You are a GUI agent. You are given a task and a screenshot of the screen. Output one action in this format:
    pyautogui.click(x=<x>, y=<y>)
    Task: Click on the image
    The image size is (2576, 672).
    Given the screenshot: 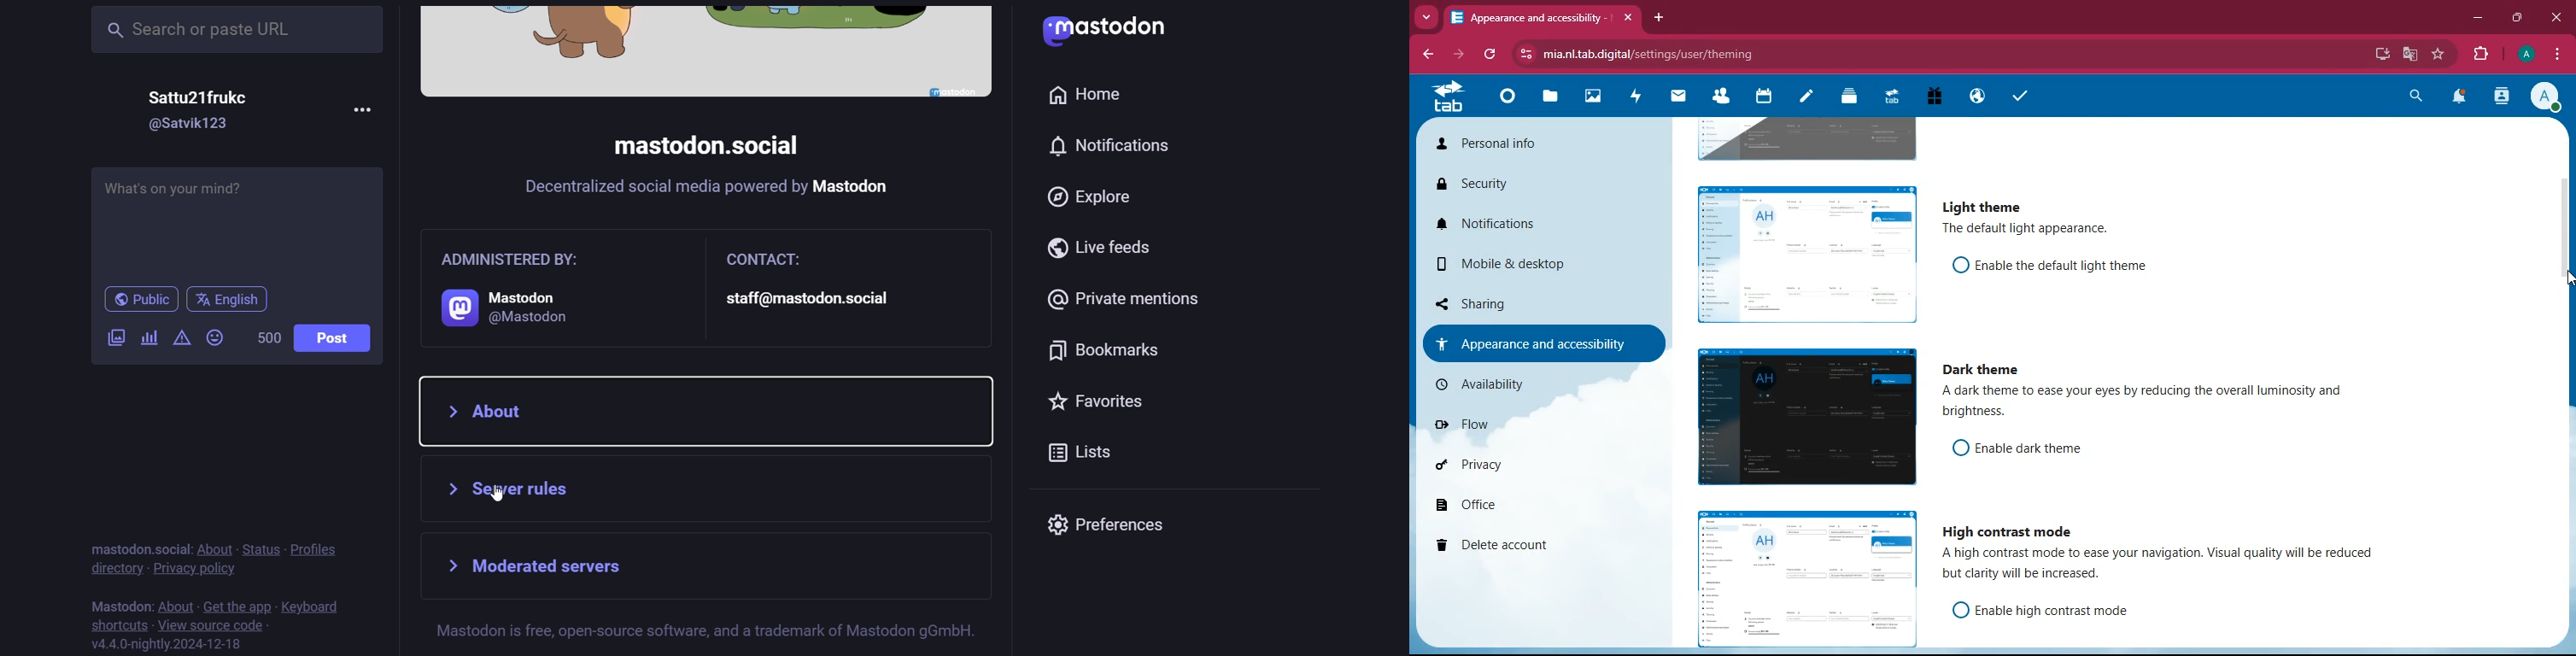 What is the action you would take?
    pyautogui.click(x=1800, y=575)
    